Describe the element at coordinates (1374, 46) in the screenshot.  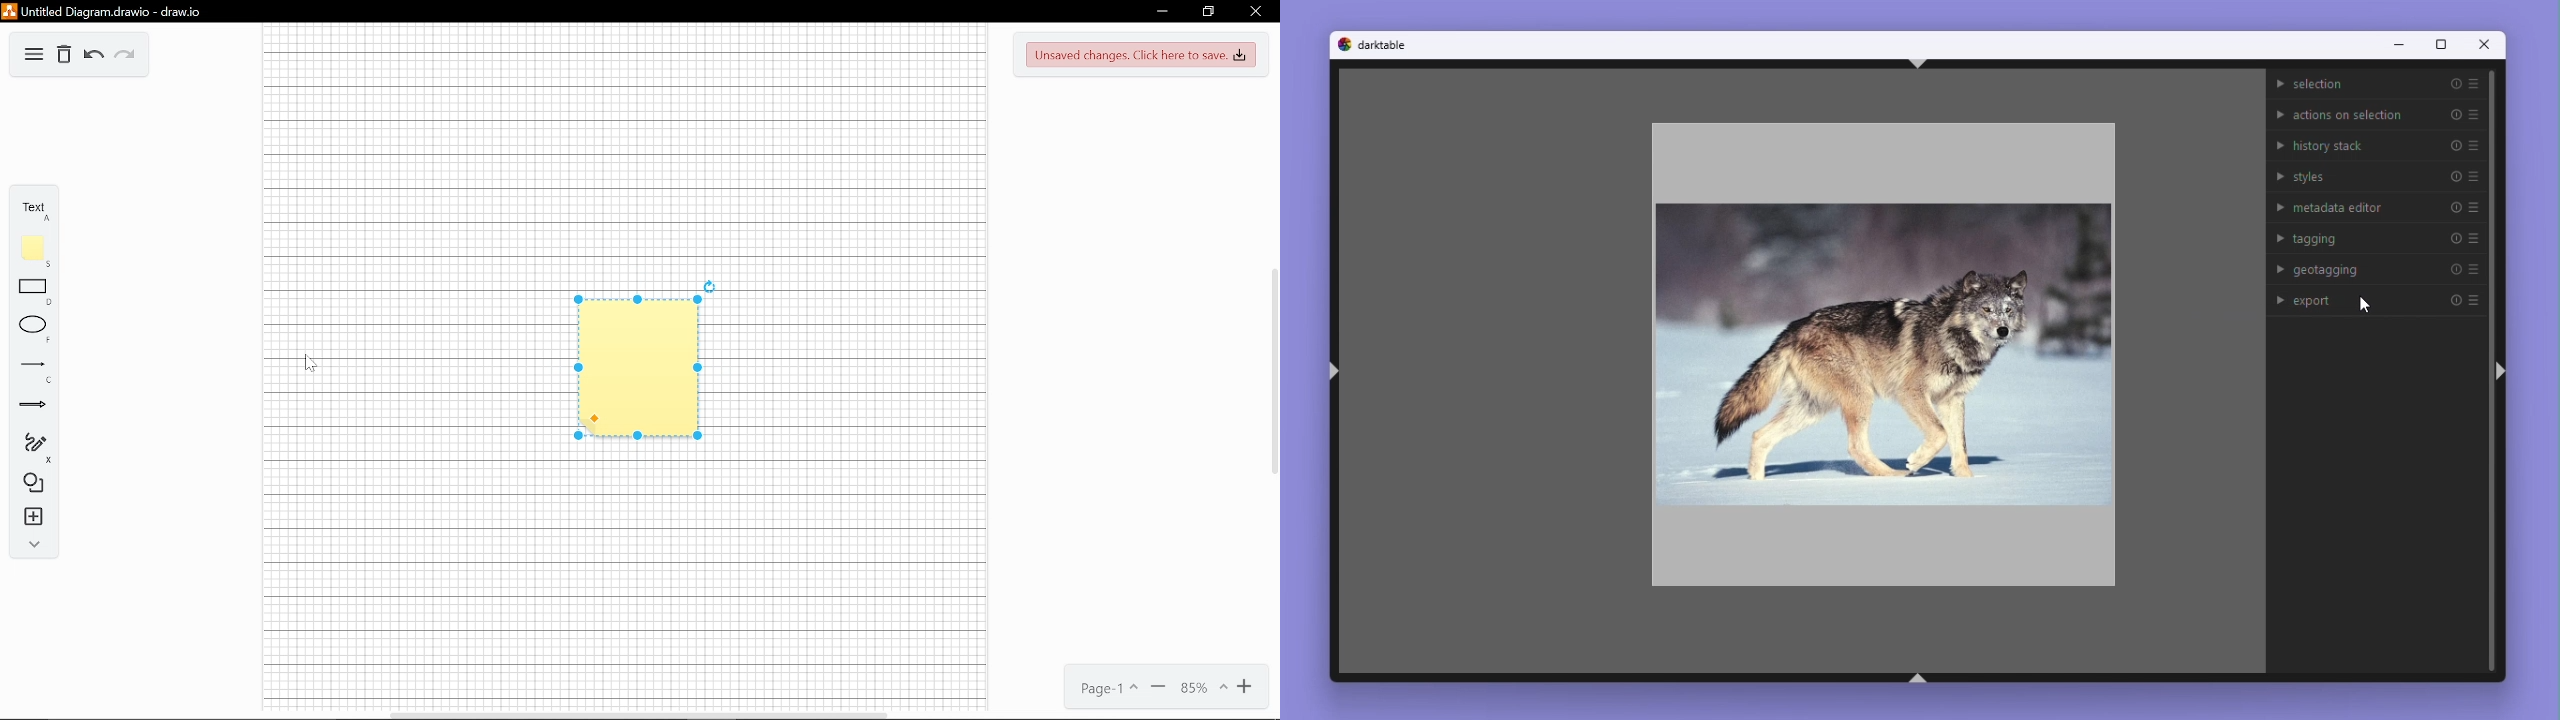
I see `Dark table logo` at that location.